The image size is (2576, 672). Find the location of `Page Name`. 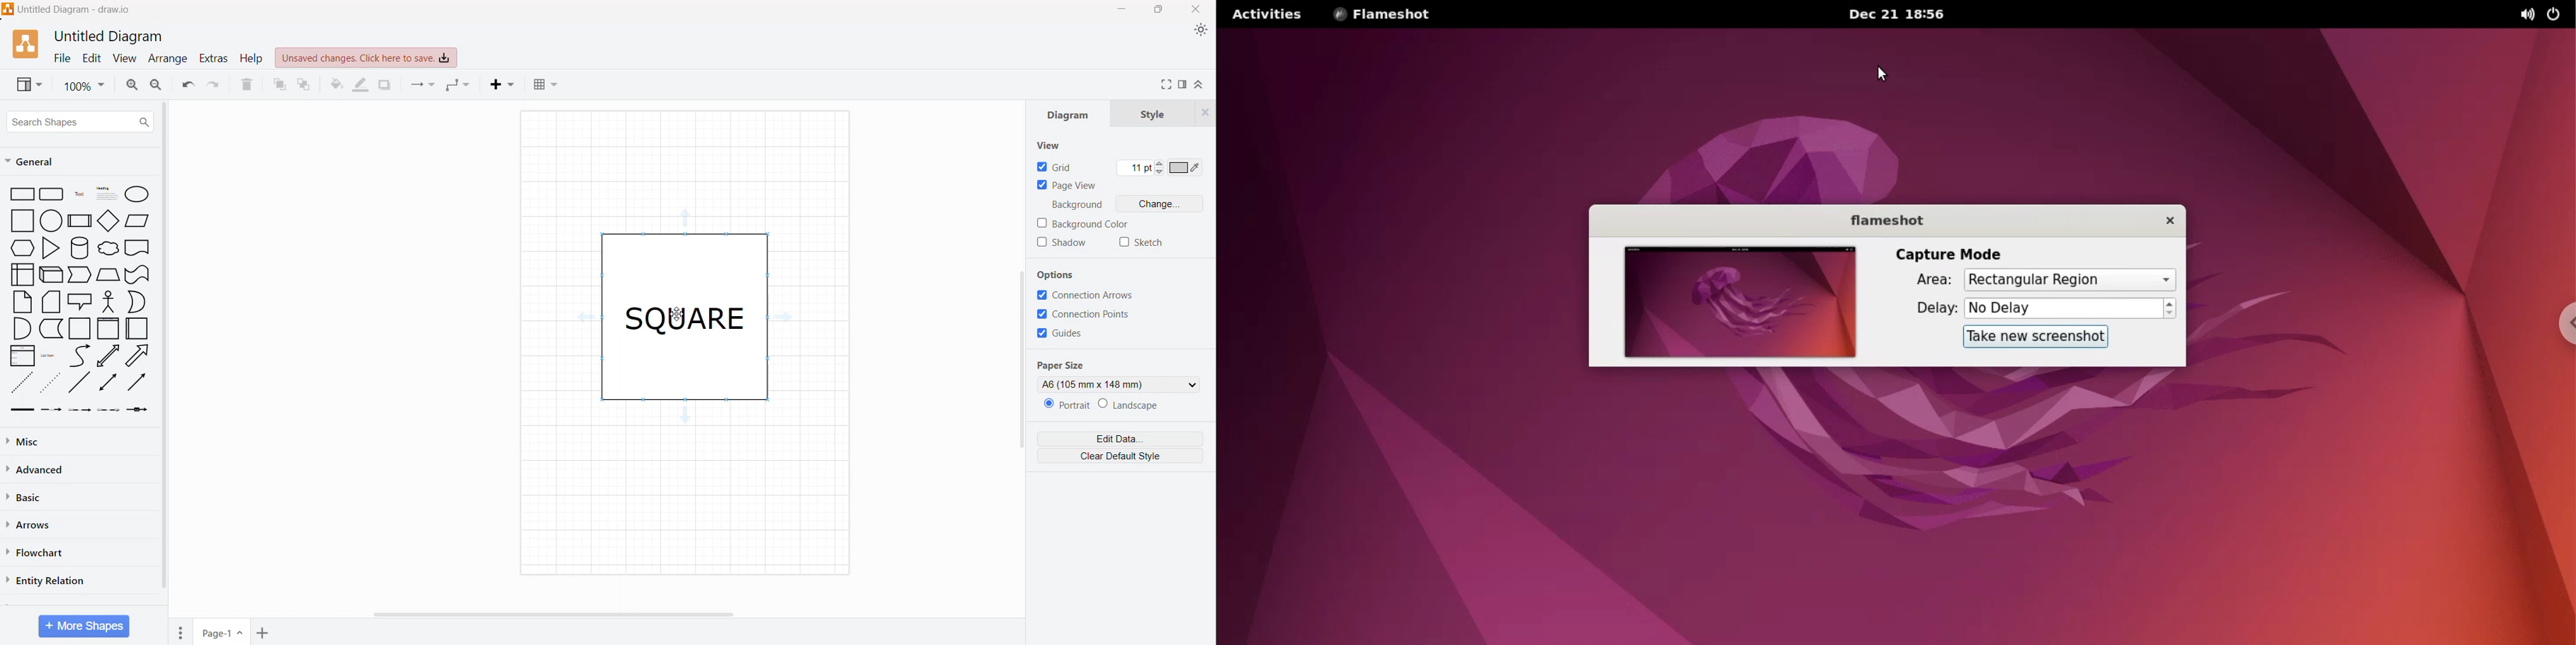

Page Name is located at coordinates (222, 633).